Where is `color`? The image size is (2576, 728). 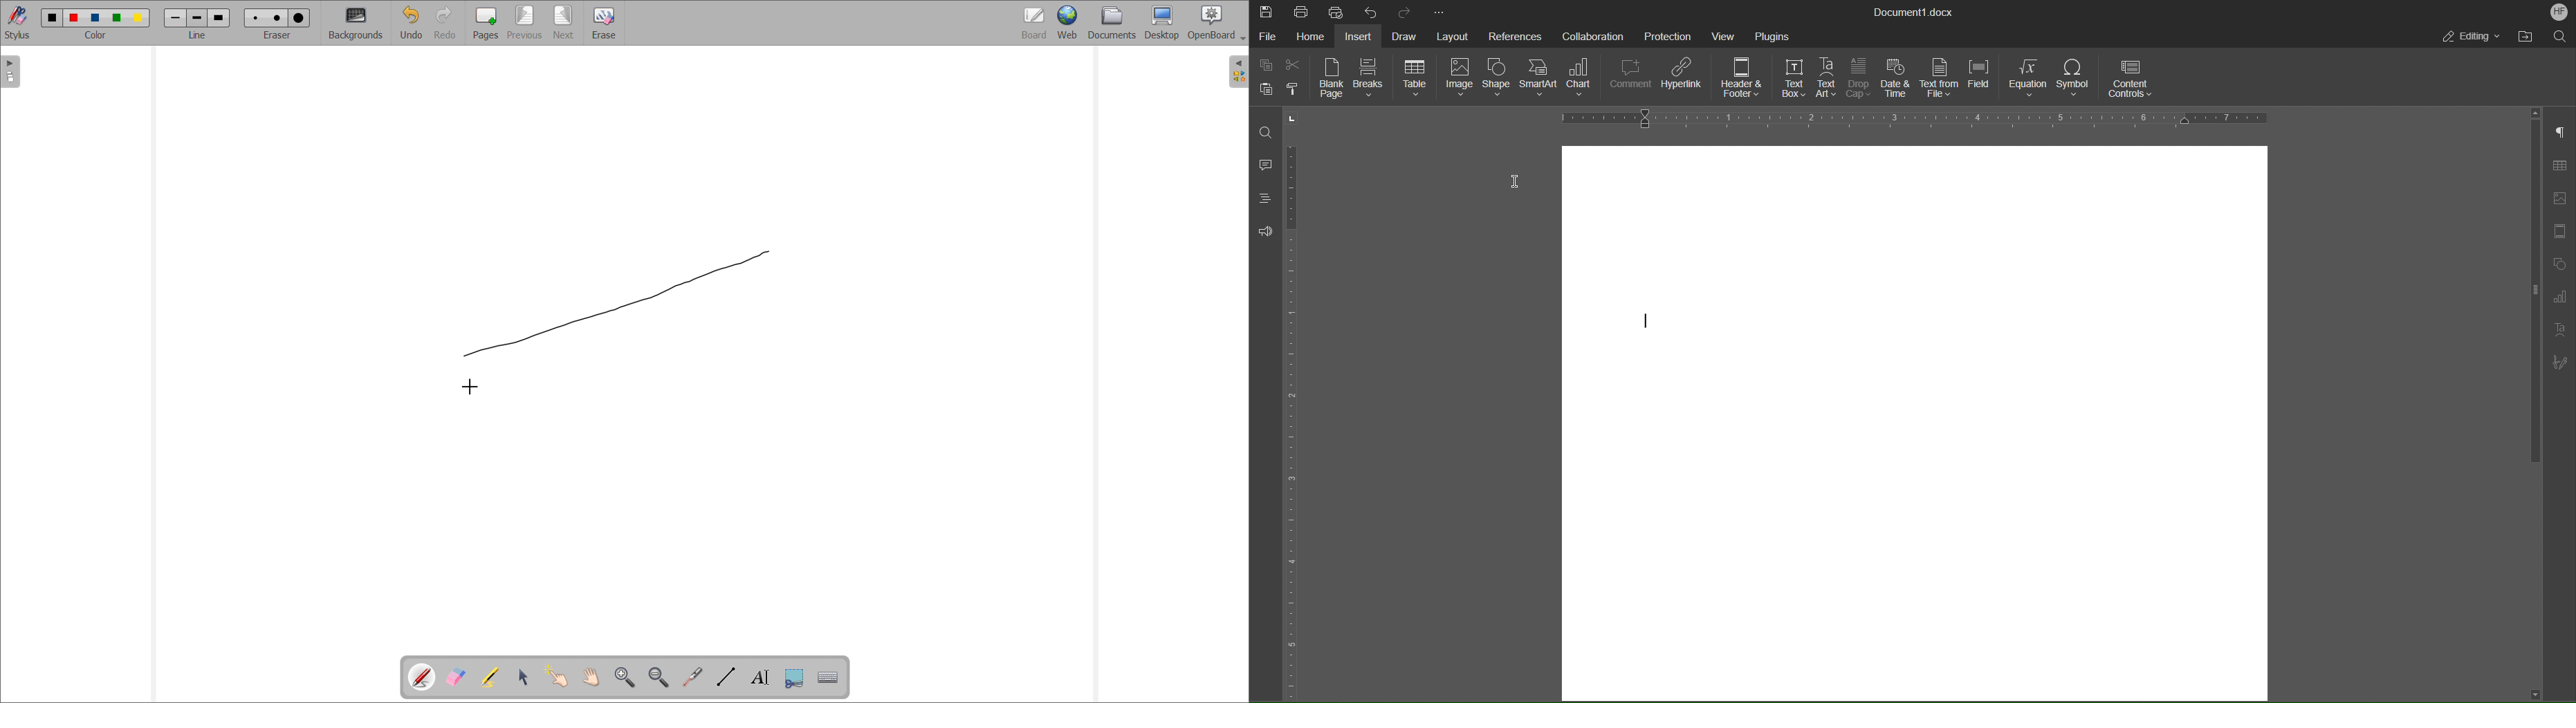 color is located at coordinates (118, 18).